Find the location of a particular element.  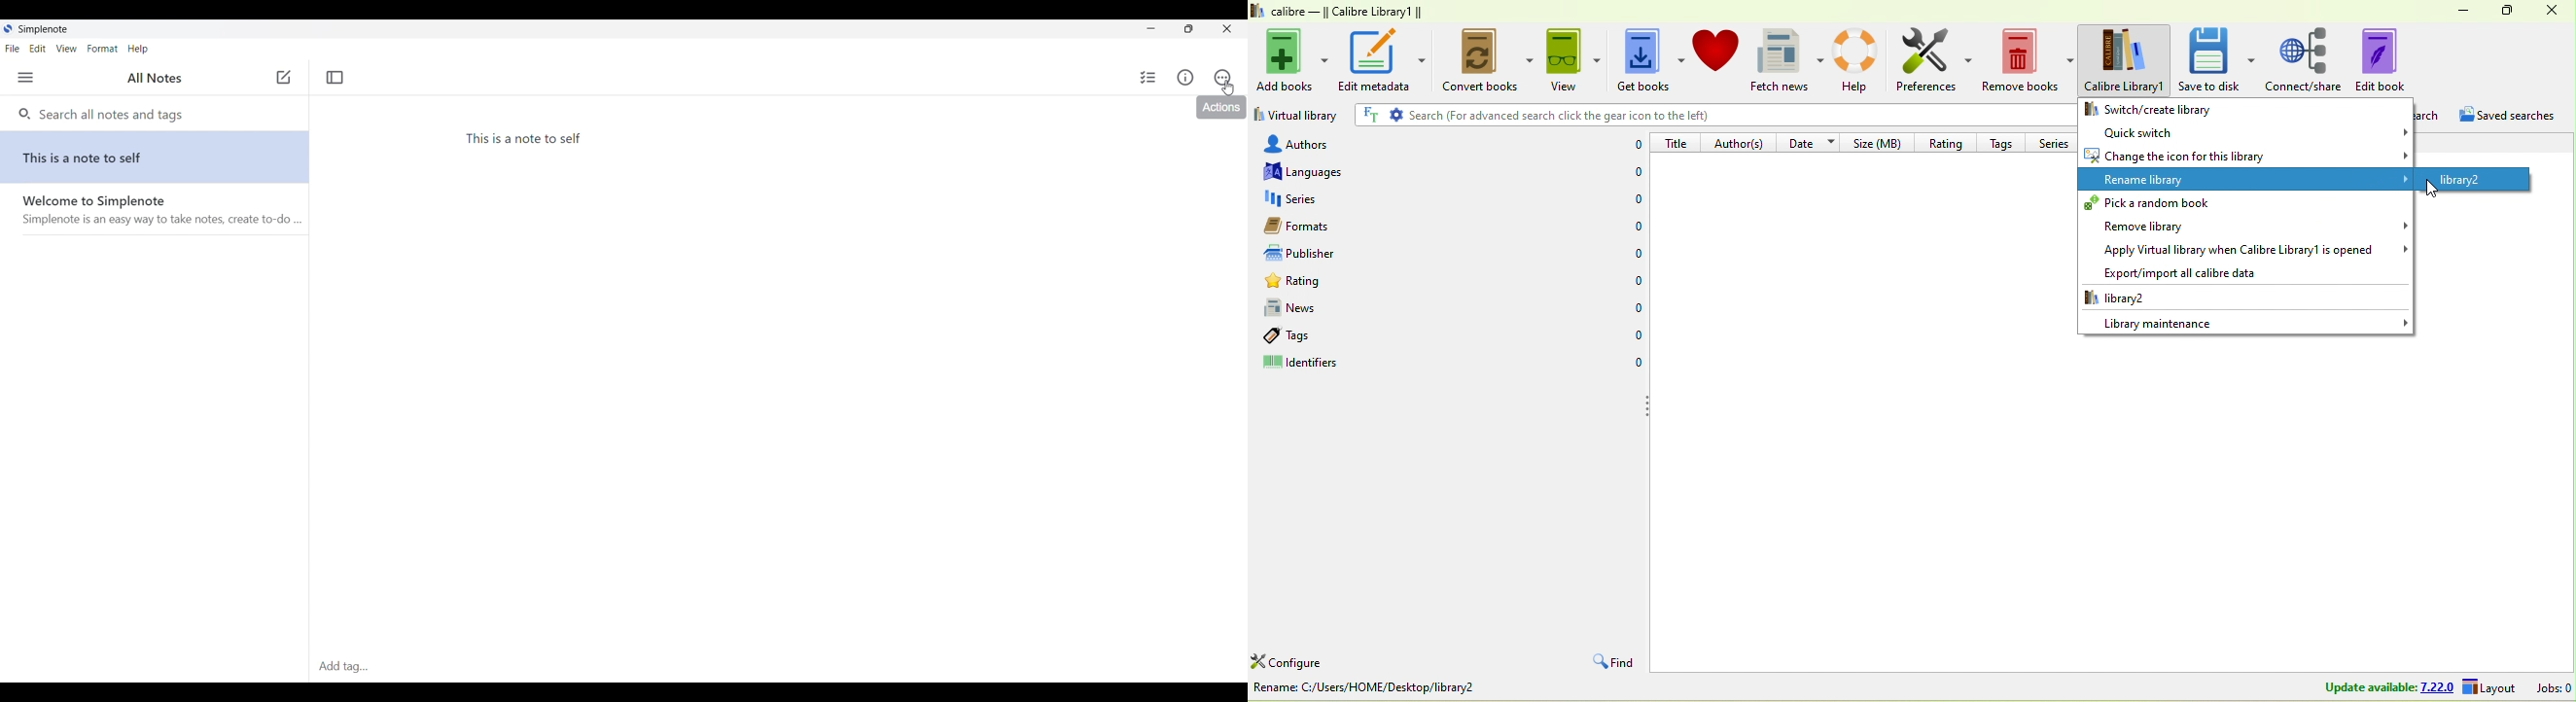

change the icon for this library is located at coordinates (2245, 156).